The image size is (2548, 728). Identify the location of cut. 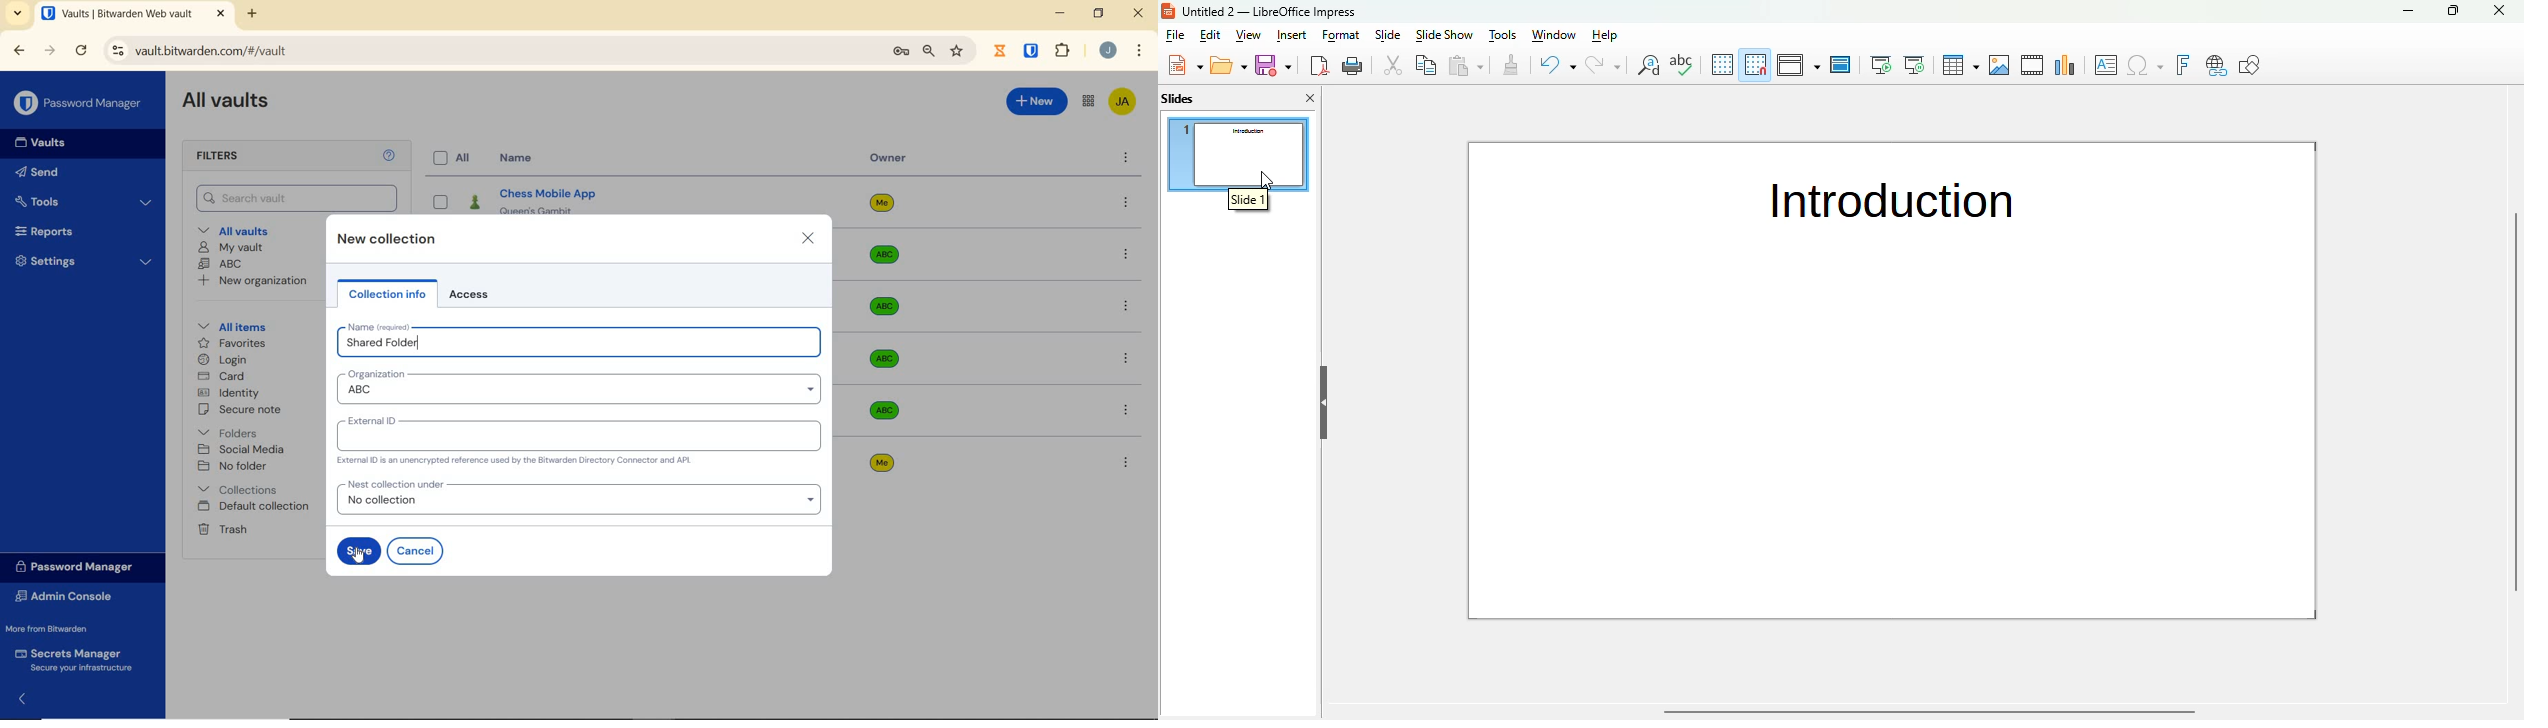
(1393, 65).